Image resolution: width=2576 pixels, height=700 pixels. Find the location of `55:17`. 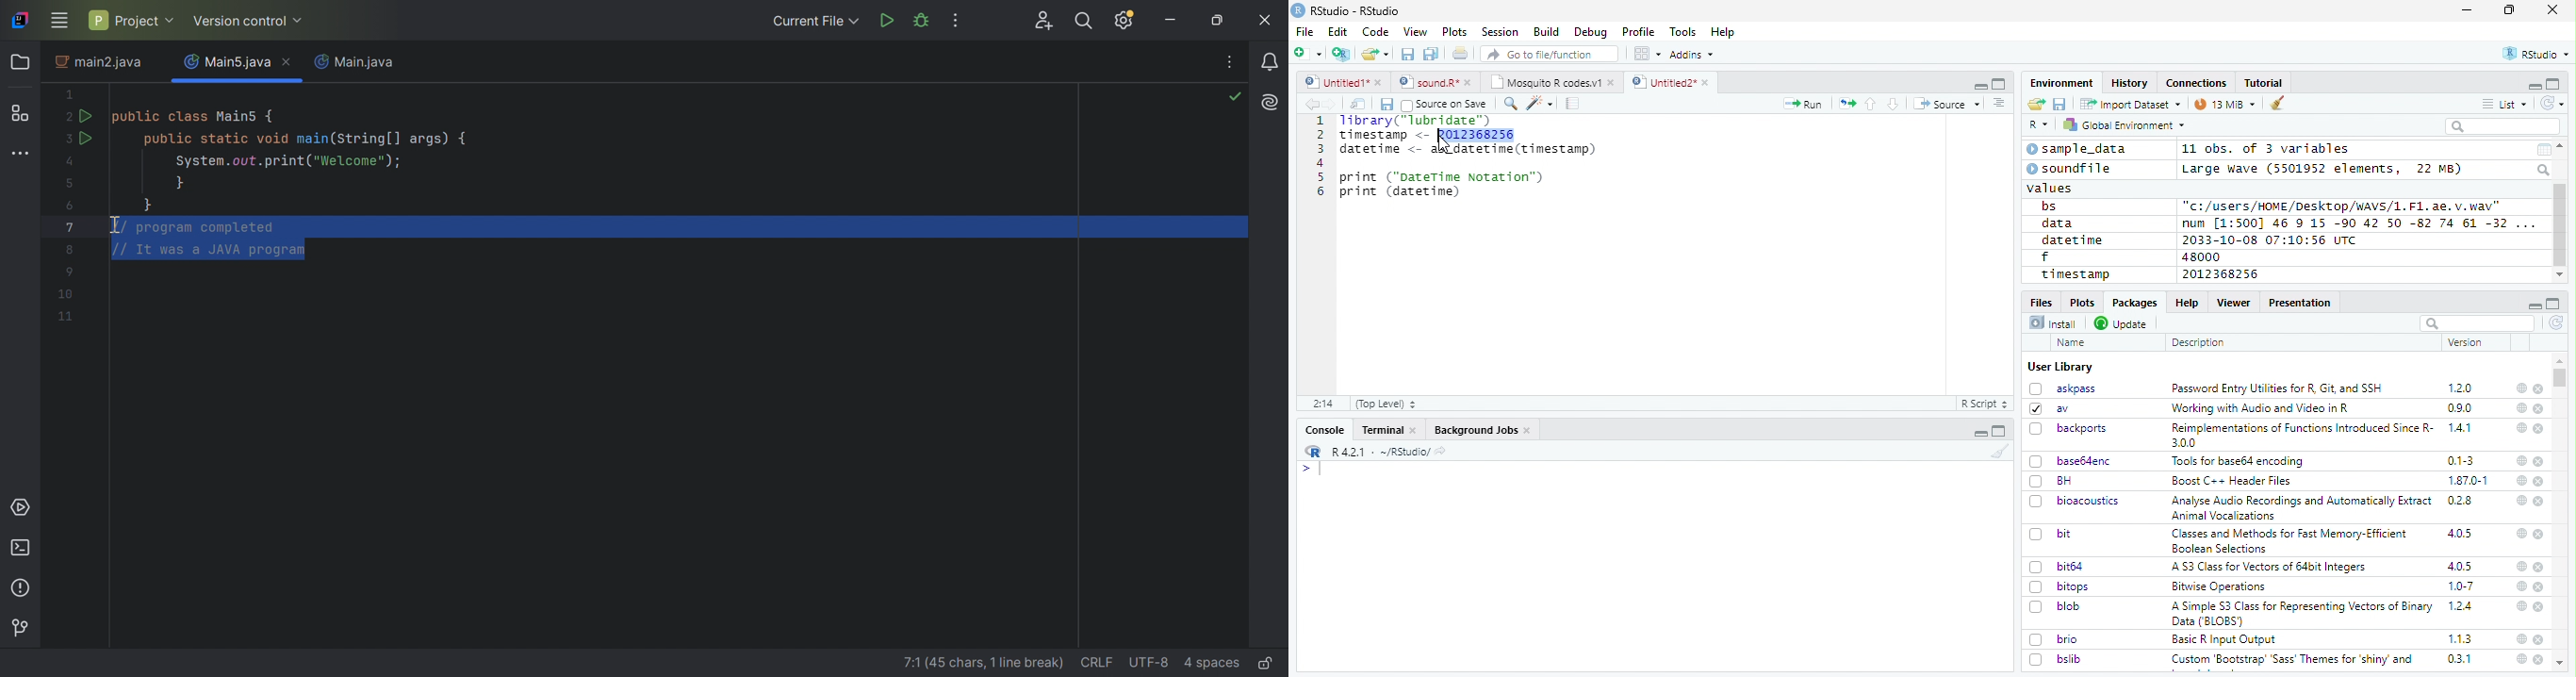

55:17 is located at coordinates (1324, 404).